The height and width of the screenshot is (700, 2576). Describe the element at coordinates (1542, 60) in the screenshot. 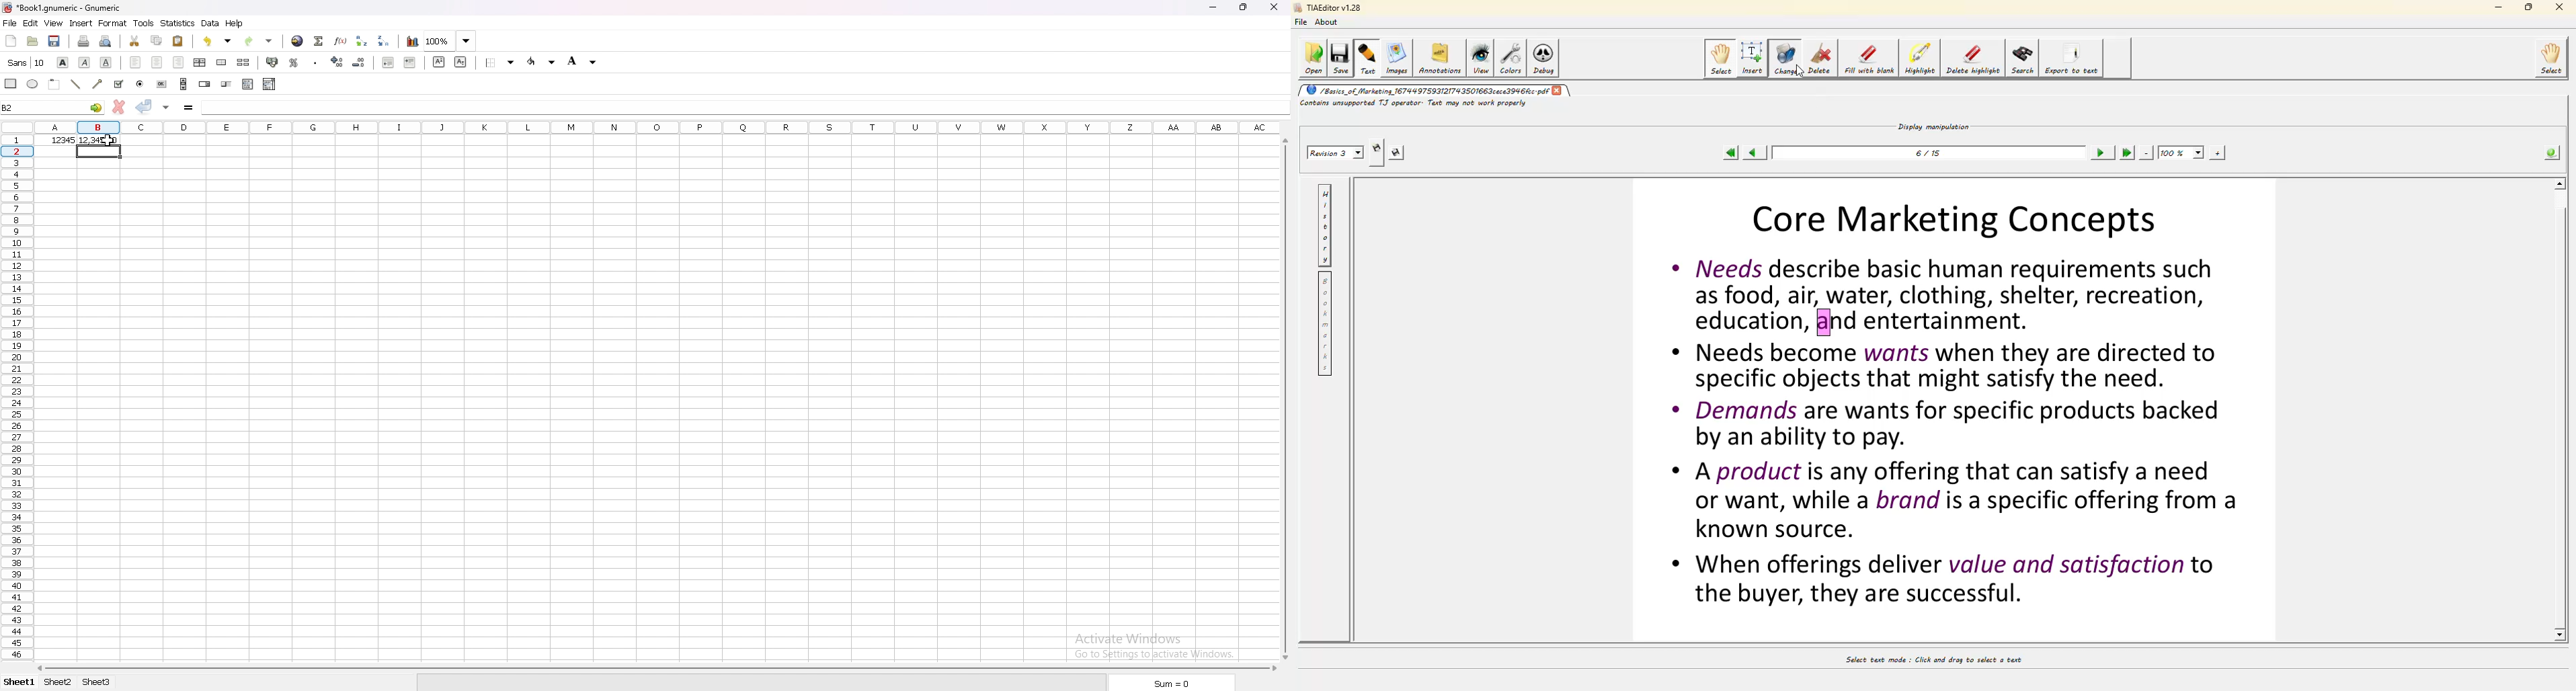

I see `debug` at that location.